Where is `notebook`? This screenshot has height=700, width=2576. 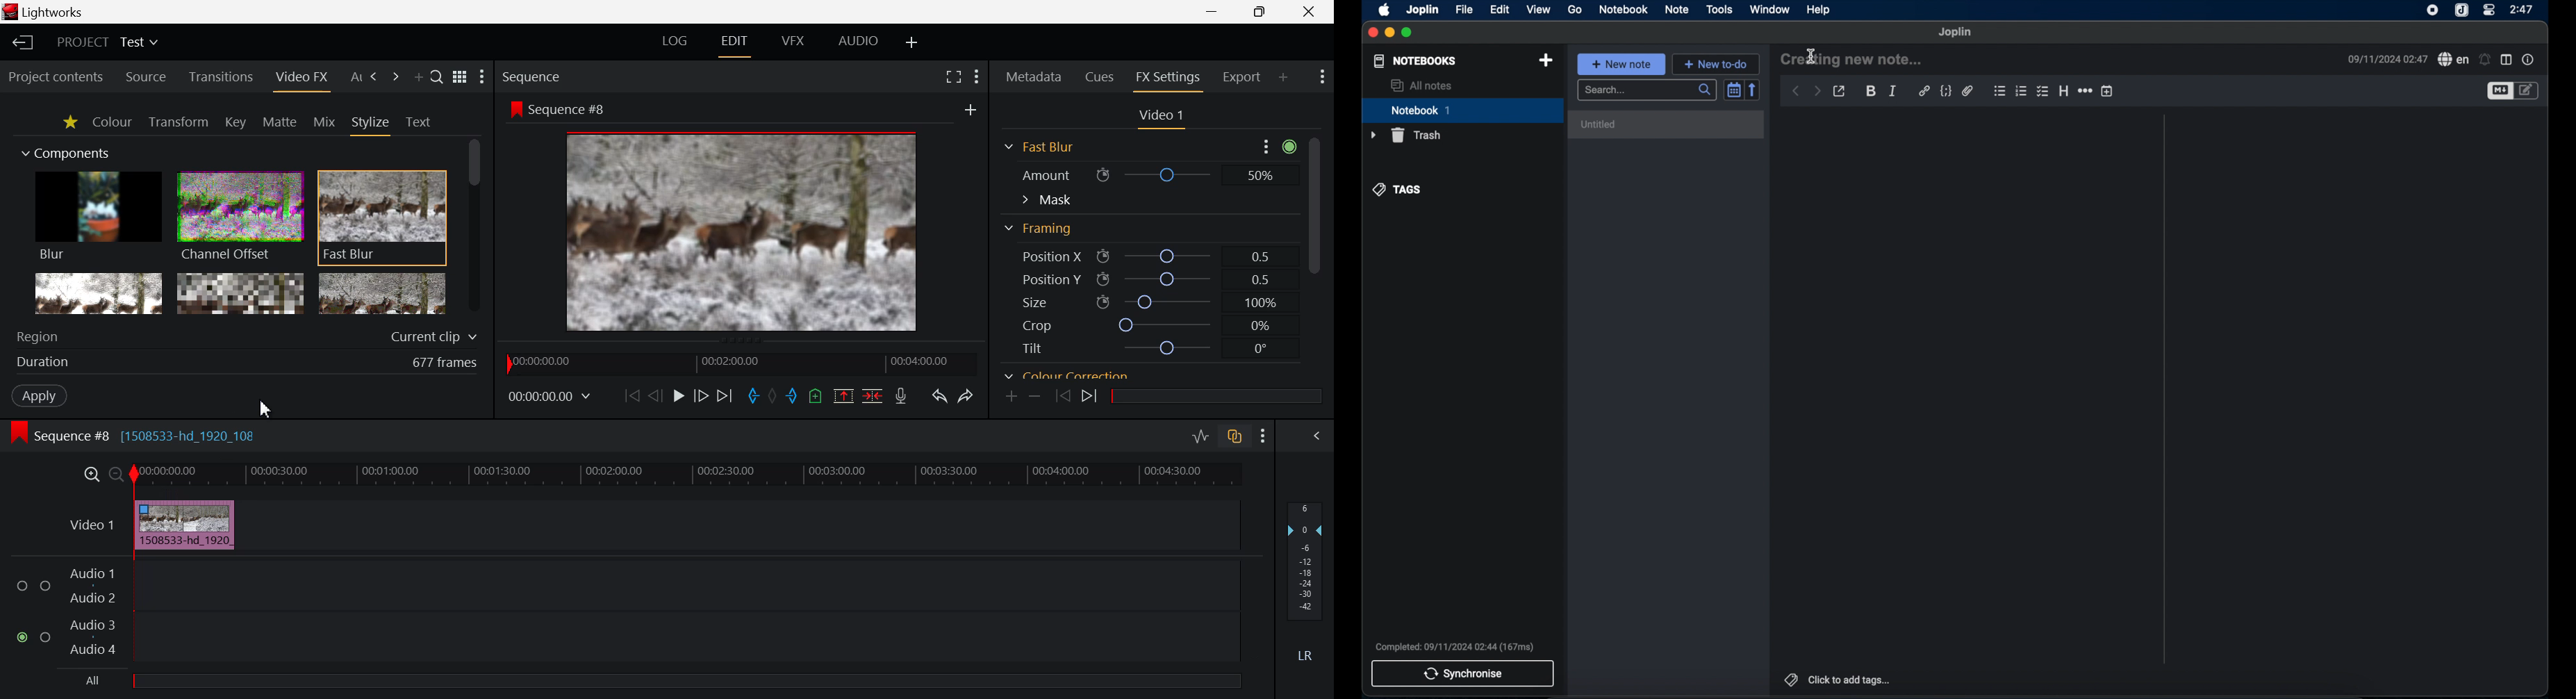
notebook is located at coordinates (1463, 111).